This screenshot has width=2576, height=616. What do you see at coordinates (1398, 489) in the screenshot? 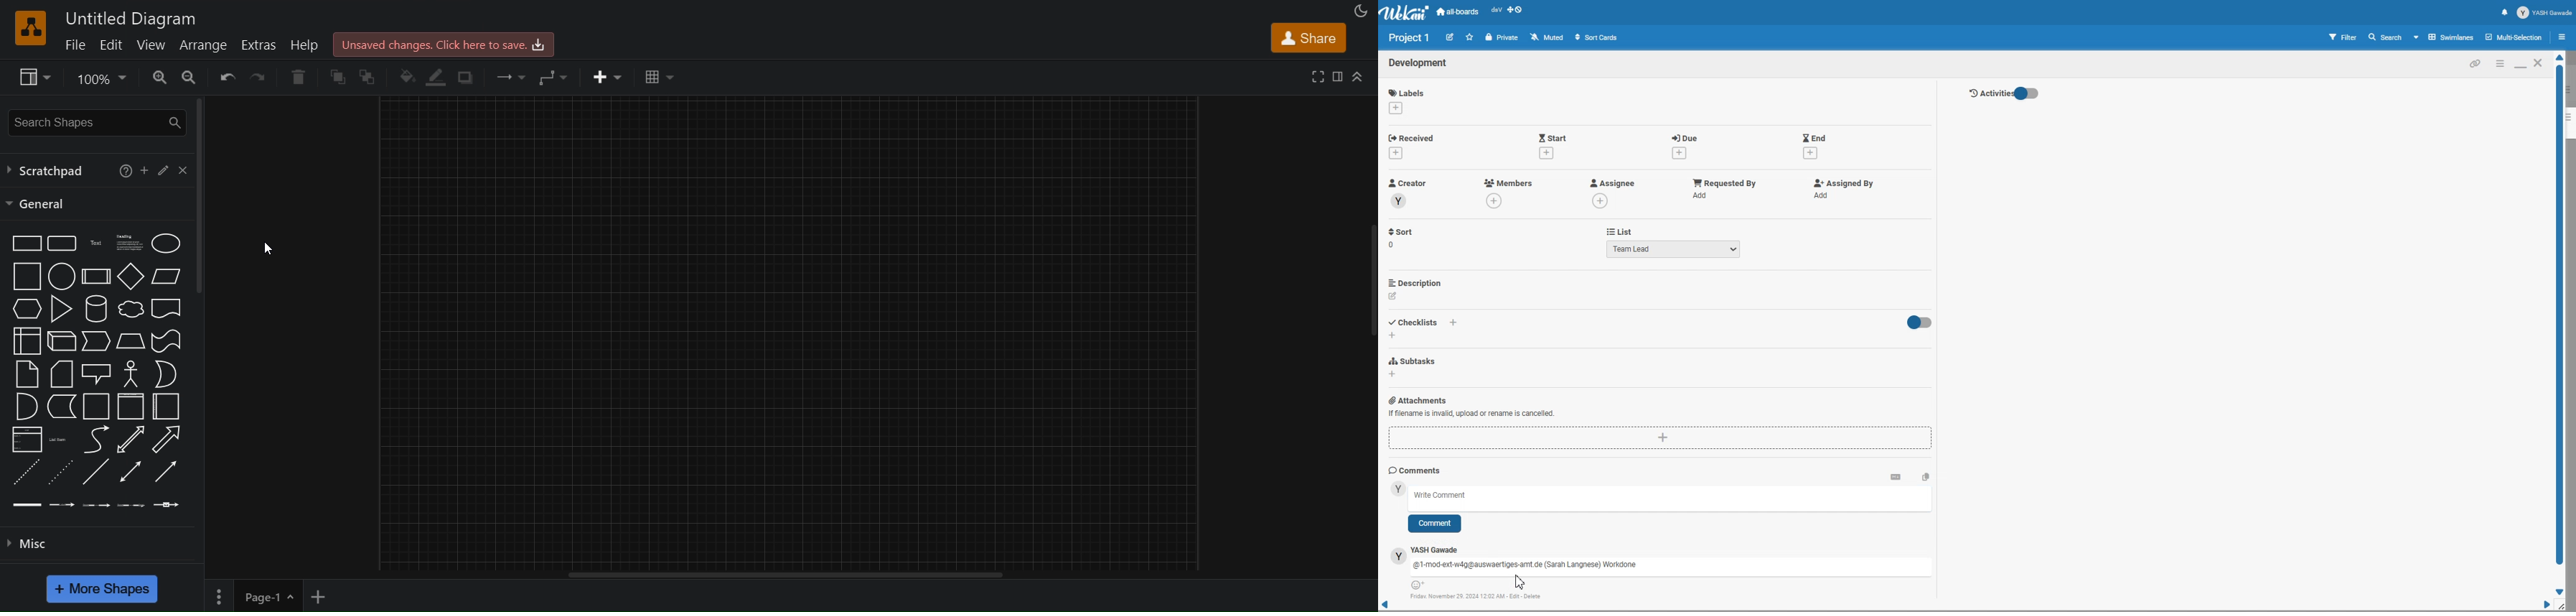
I see `avatar` at bounding box center [1398, 489].